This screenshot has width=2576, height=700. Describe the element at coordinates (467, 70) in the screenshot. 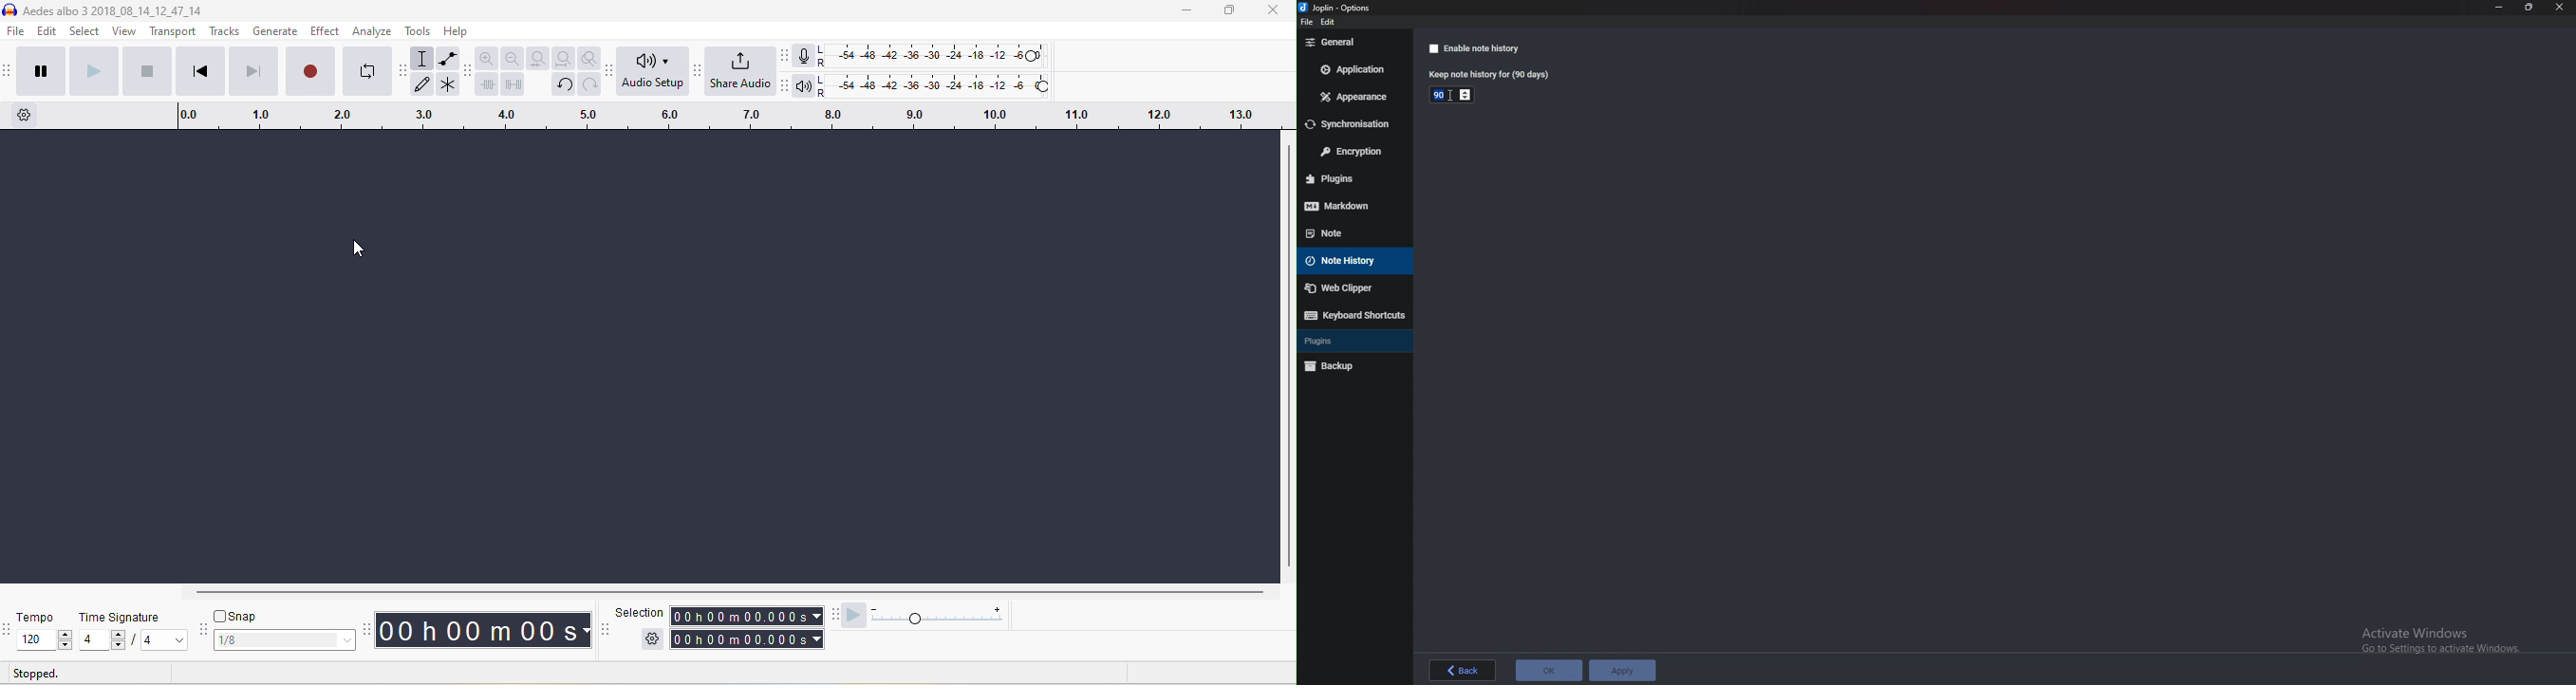

I see `audacity edit toolbar` at that location.